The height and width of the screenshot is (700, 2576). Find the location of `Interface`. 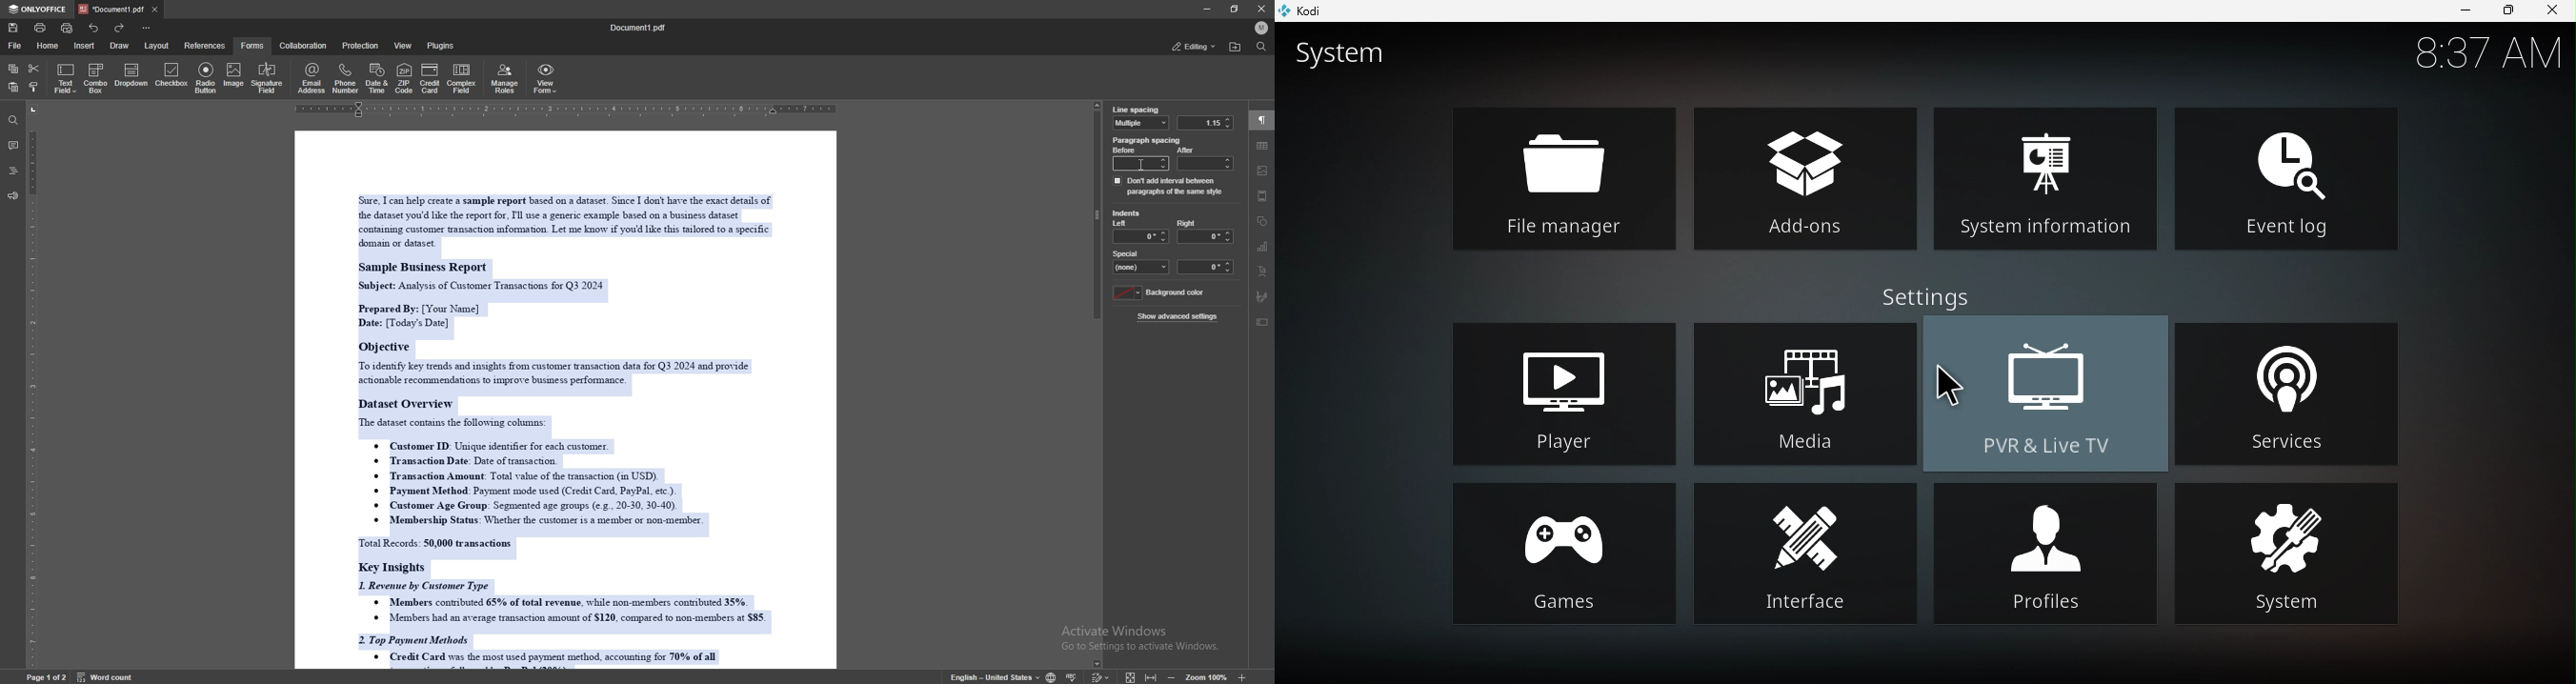

Interface is located at coordinates (1806, 553).